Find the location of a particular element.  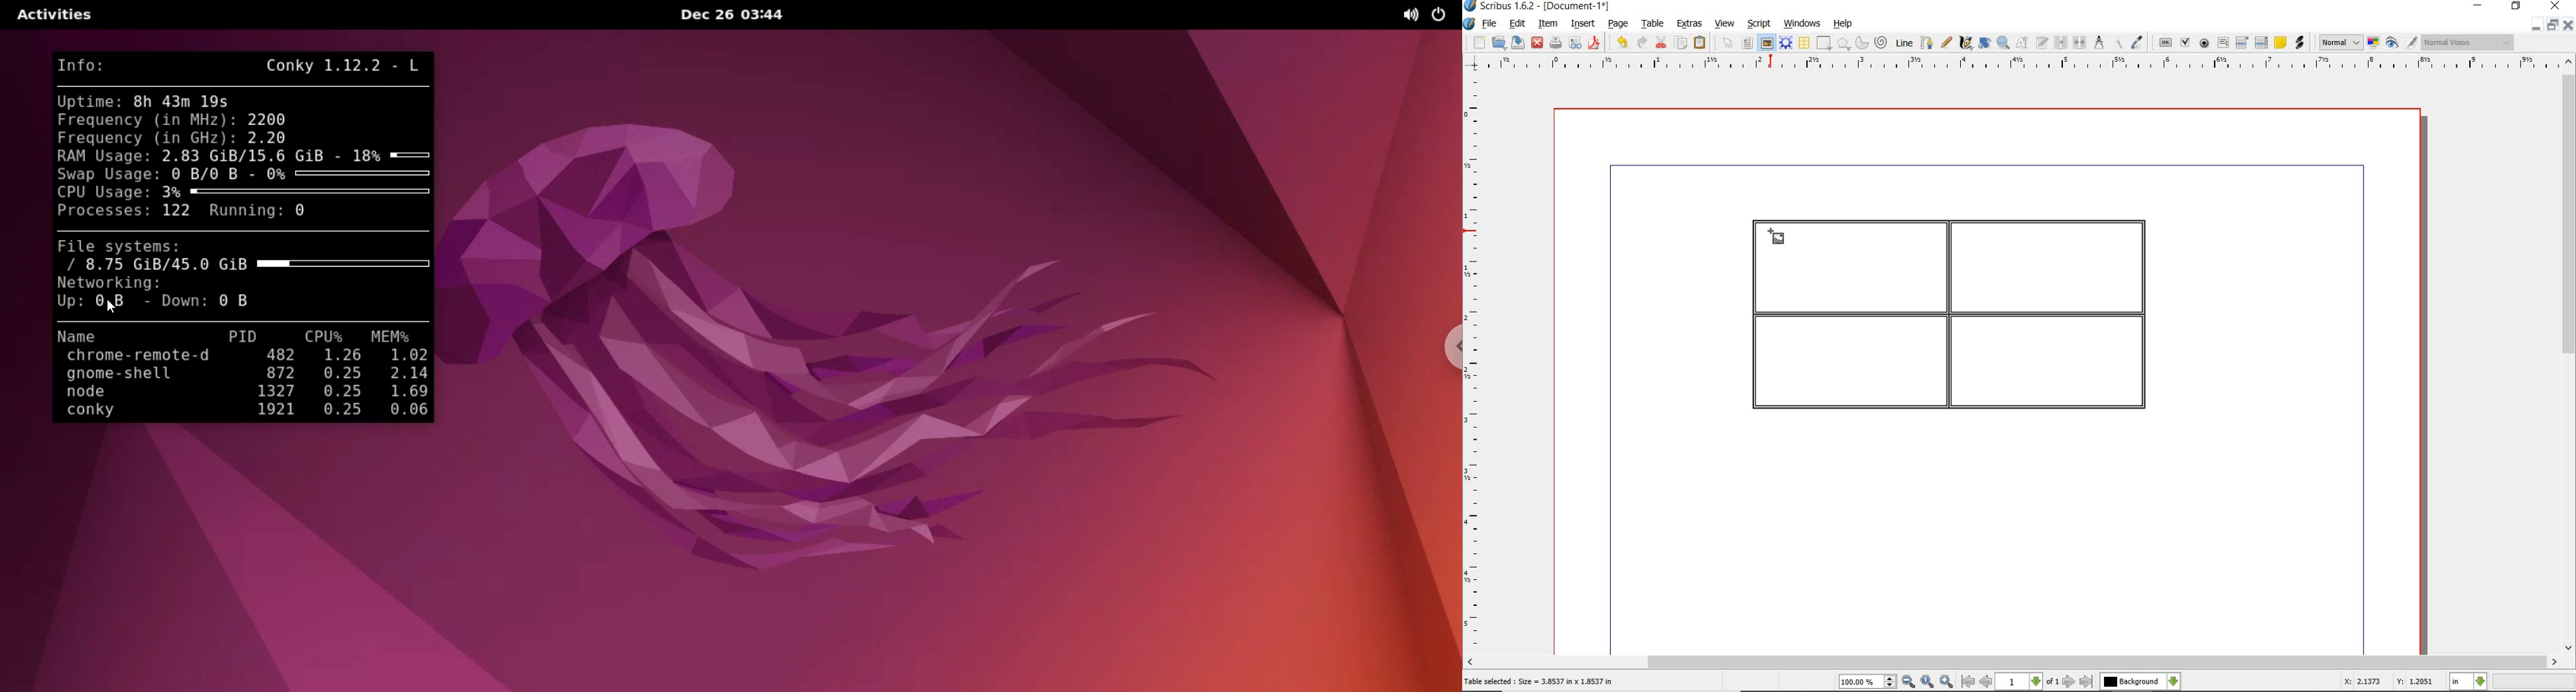

redo is located at coordinates (1641, 42).